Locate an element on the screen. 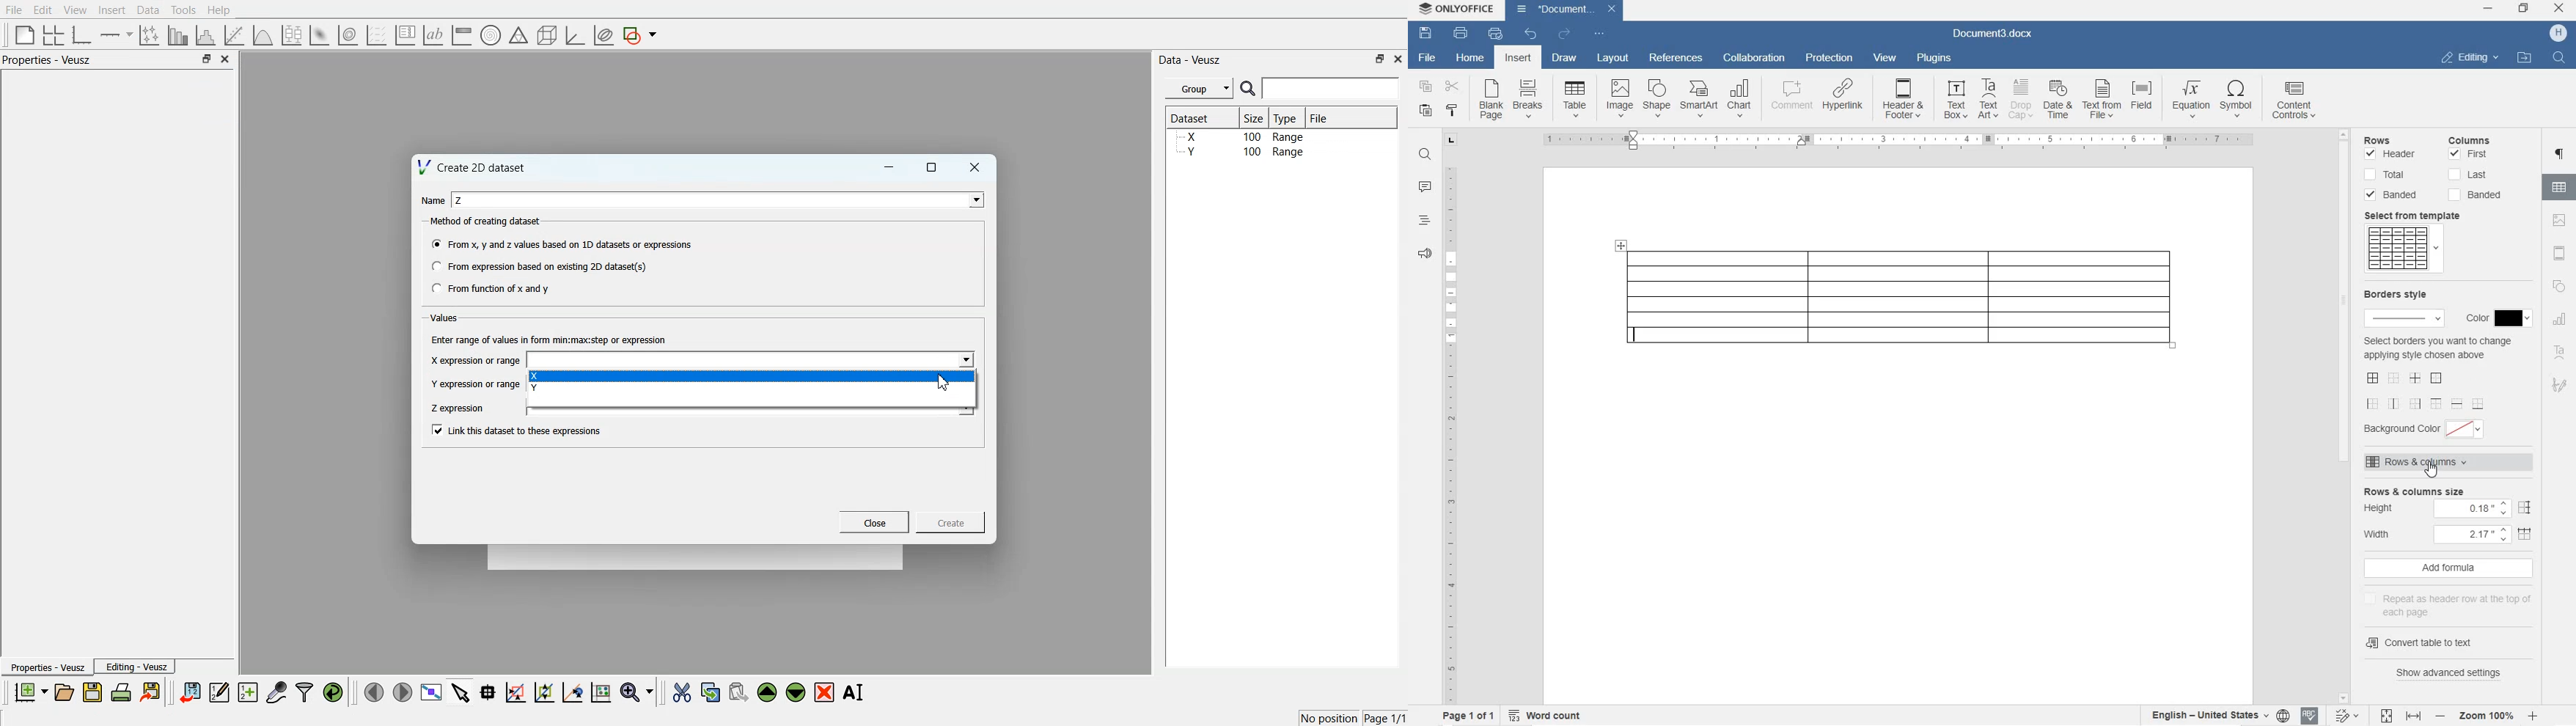 The width and height of the screenshot is (2576, 728). OPEN FILE LOCATION is located at coordinates (2523, 56).